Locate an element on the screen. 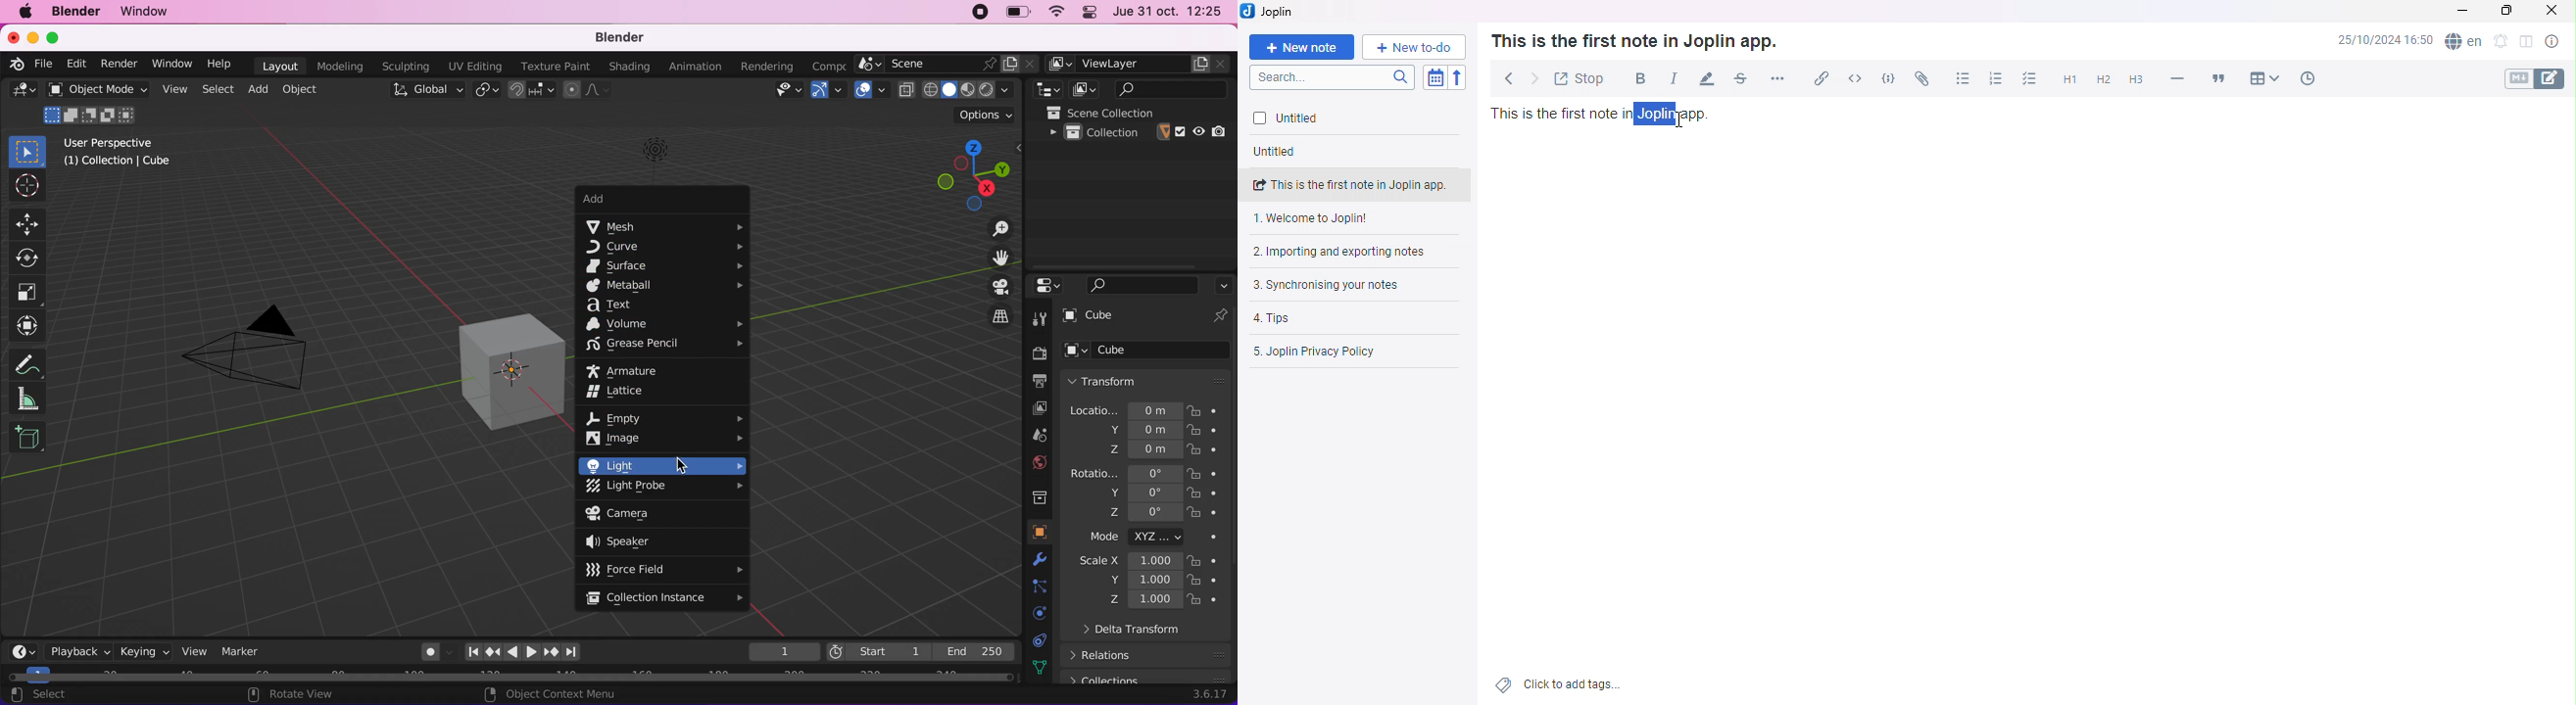 This screenshot has height=728, width=2576. Code block is located at coordinates (1888, 78).